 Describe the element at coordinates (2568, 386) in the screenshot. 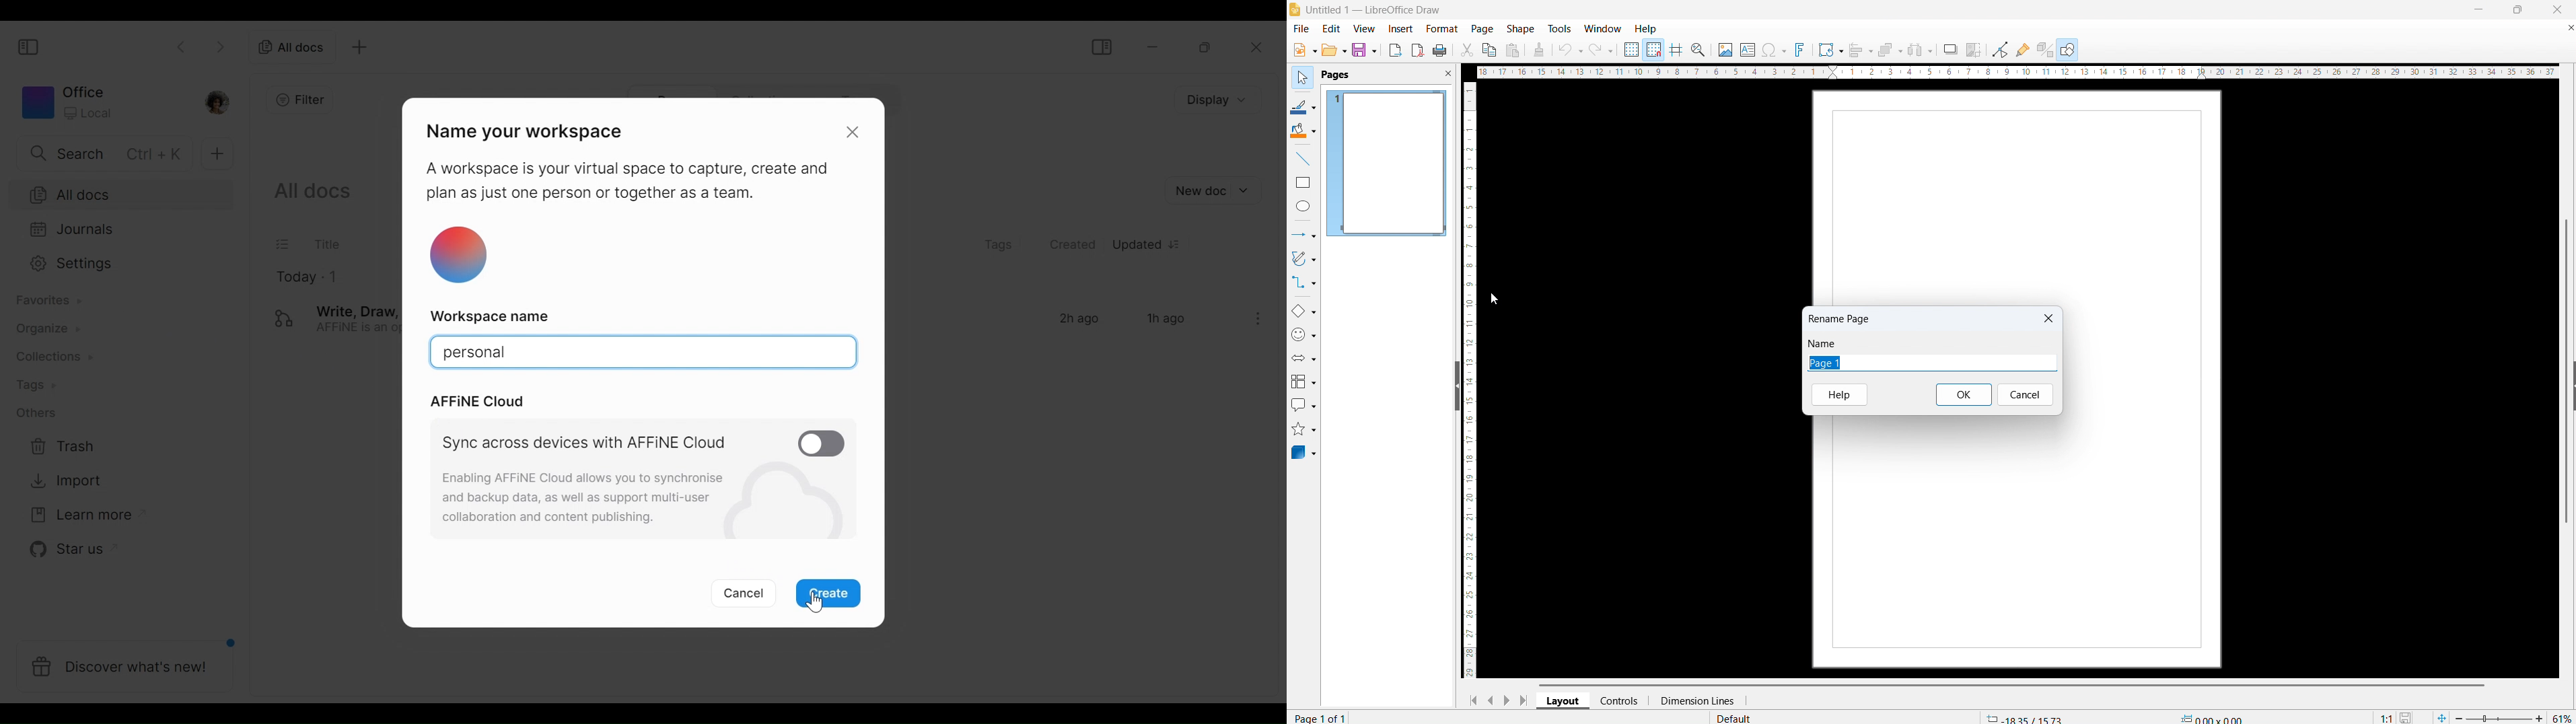

I see `Sidebar` at that location.